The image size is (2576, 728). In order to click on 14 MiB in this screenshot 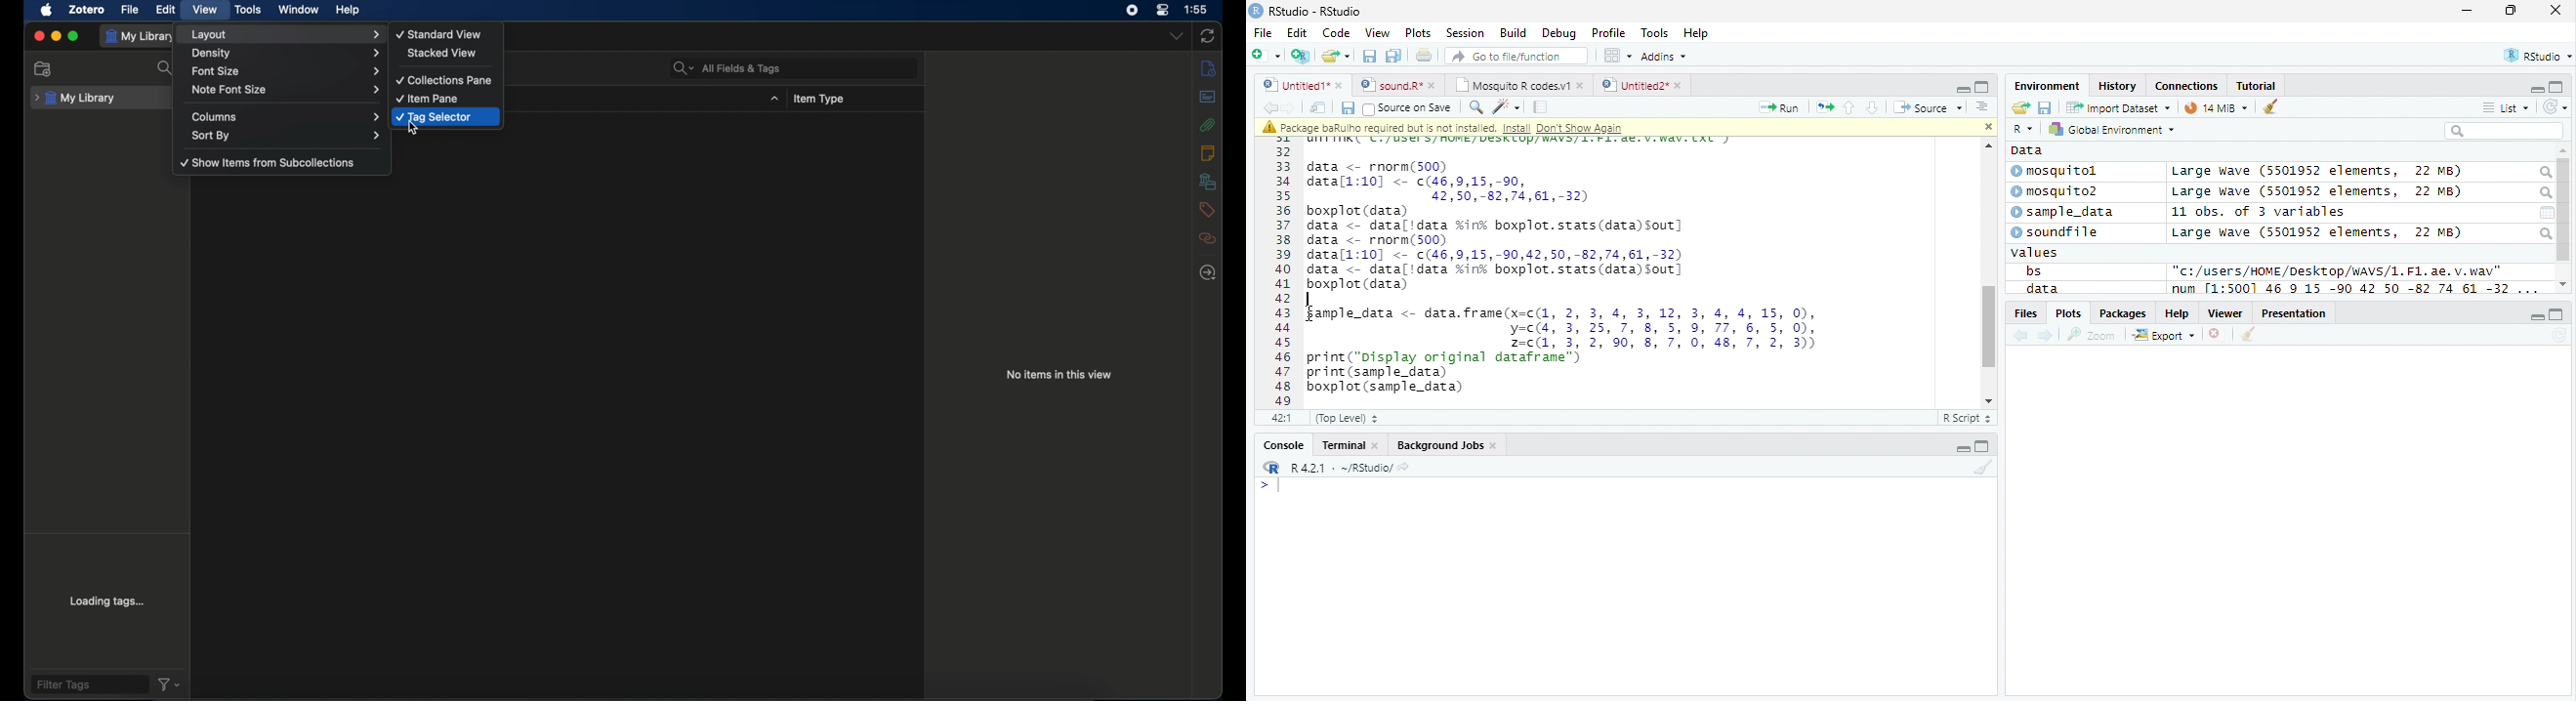, I will do `click(2216, 107)`.